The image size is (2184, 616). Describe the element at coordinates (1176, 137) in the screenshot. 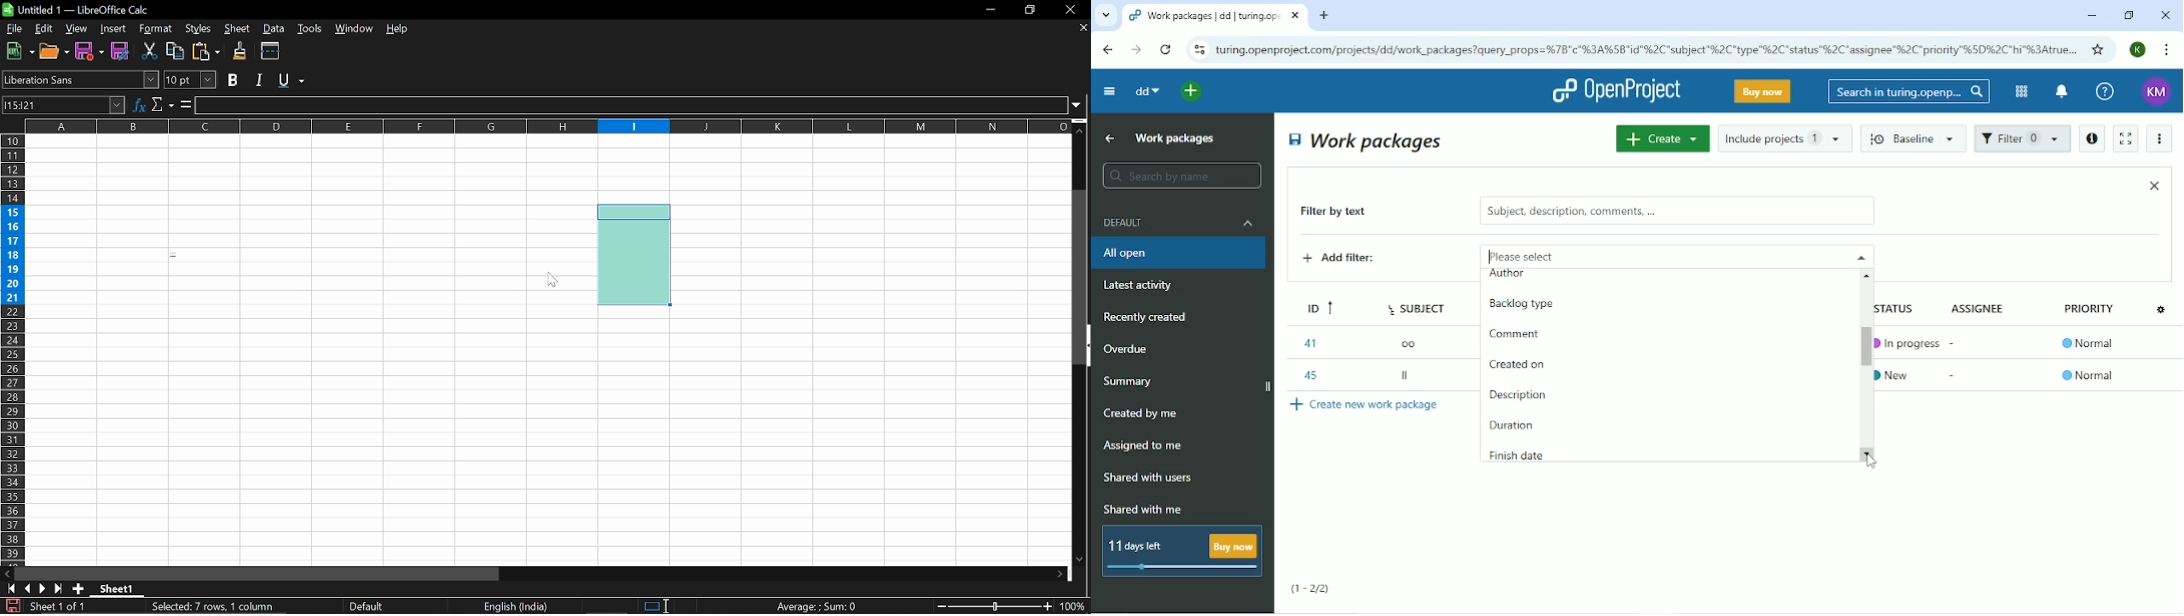

I see `Work packages` at that location.